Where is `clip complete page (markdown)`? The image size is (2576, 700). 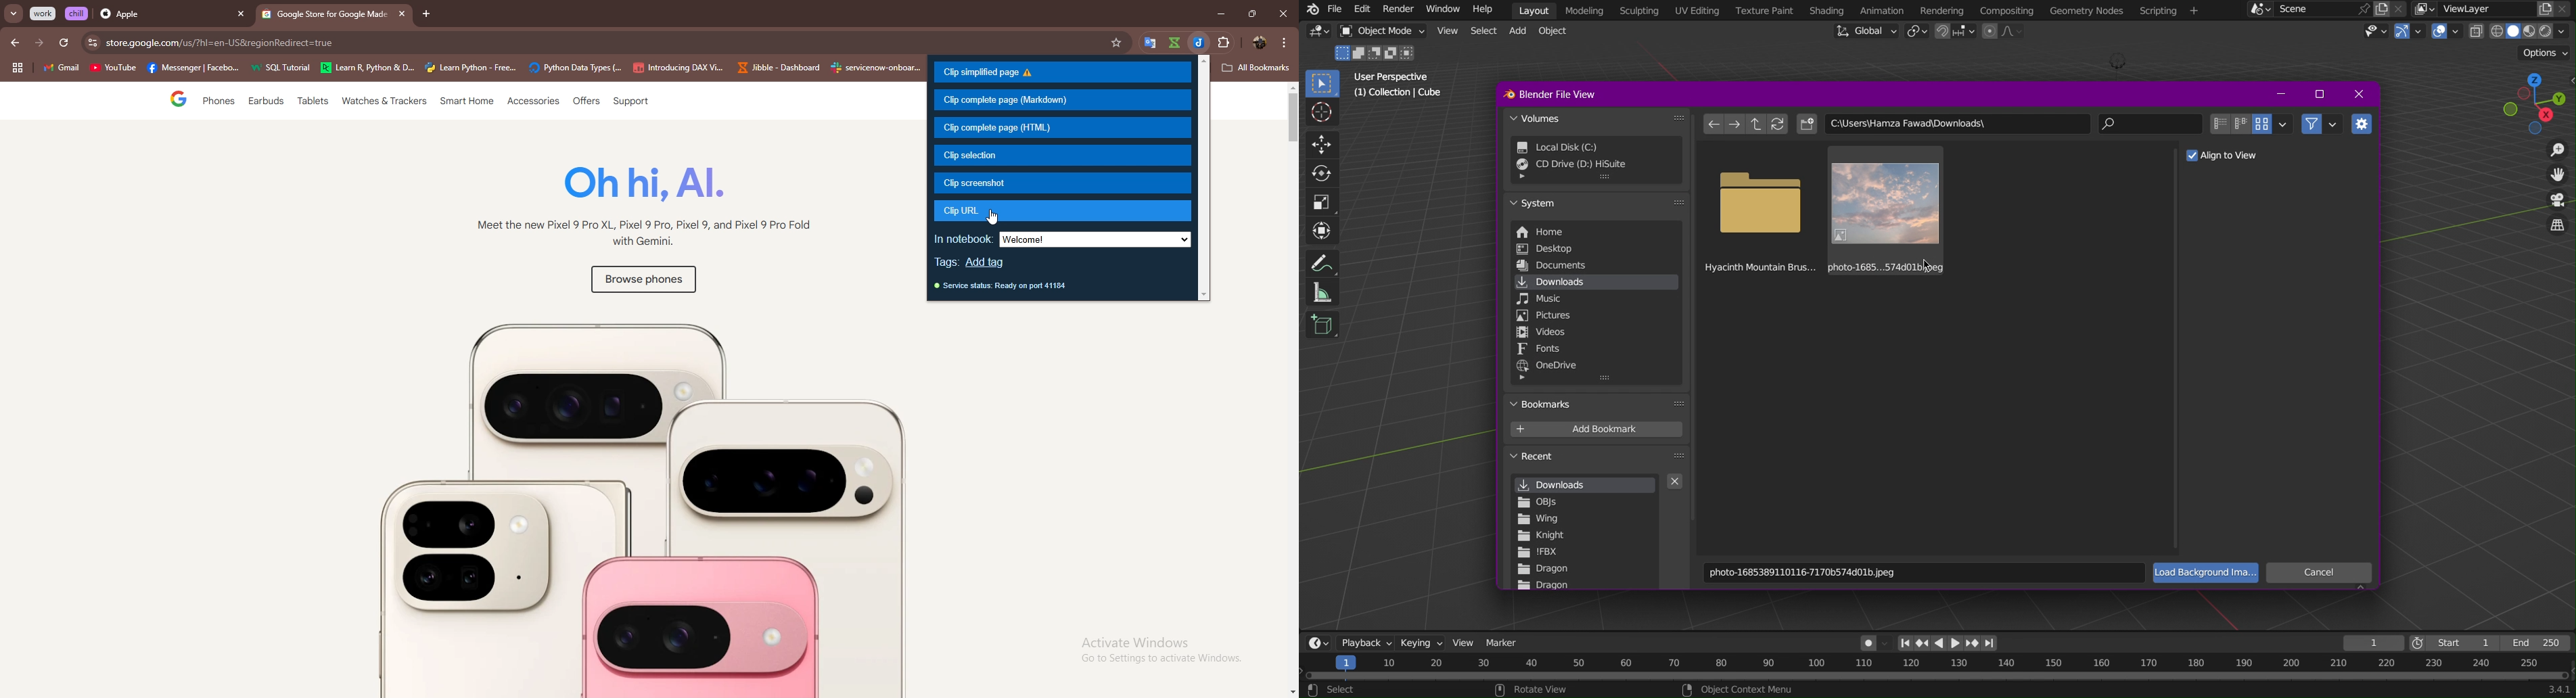
clip complete page (markdown) is located at coordinates (1062, 101).